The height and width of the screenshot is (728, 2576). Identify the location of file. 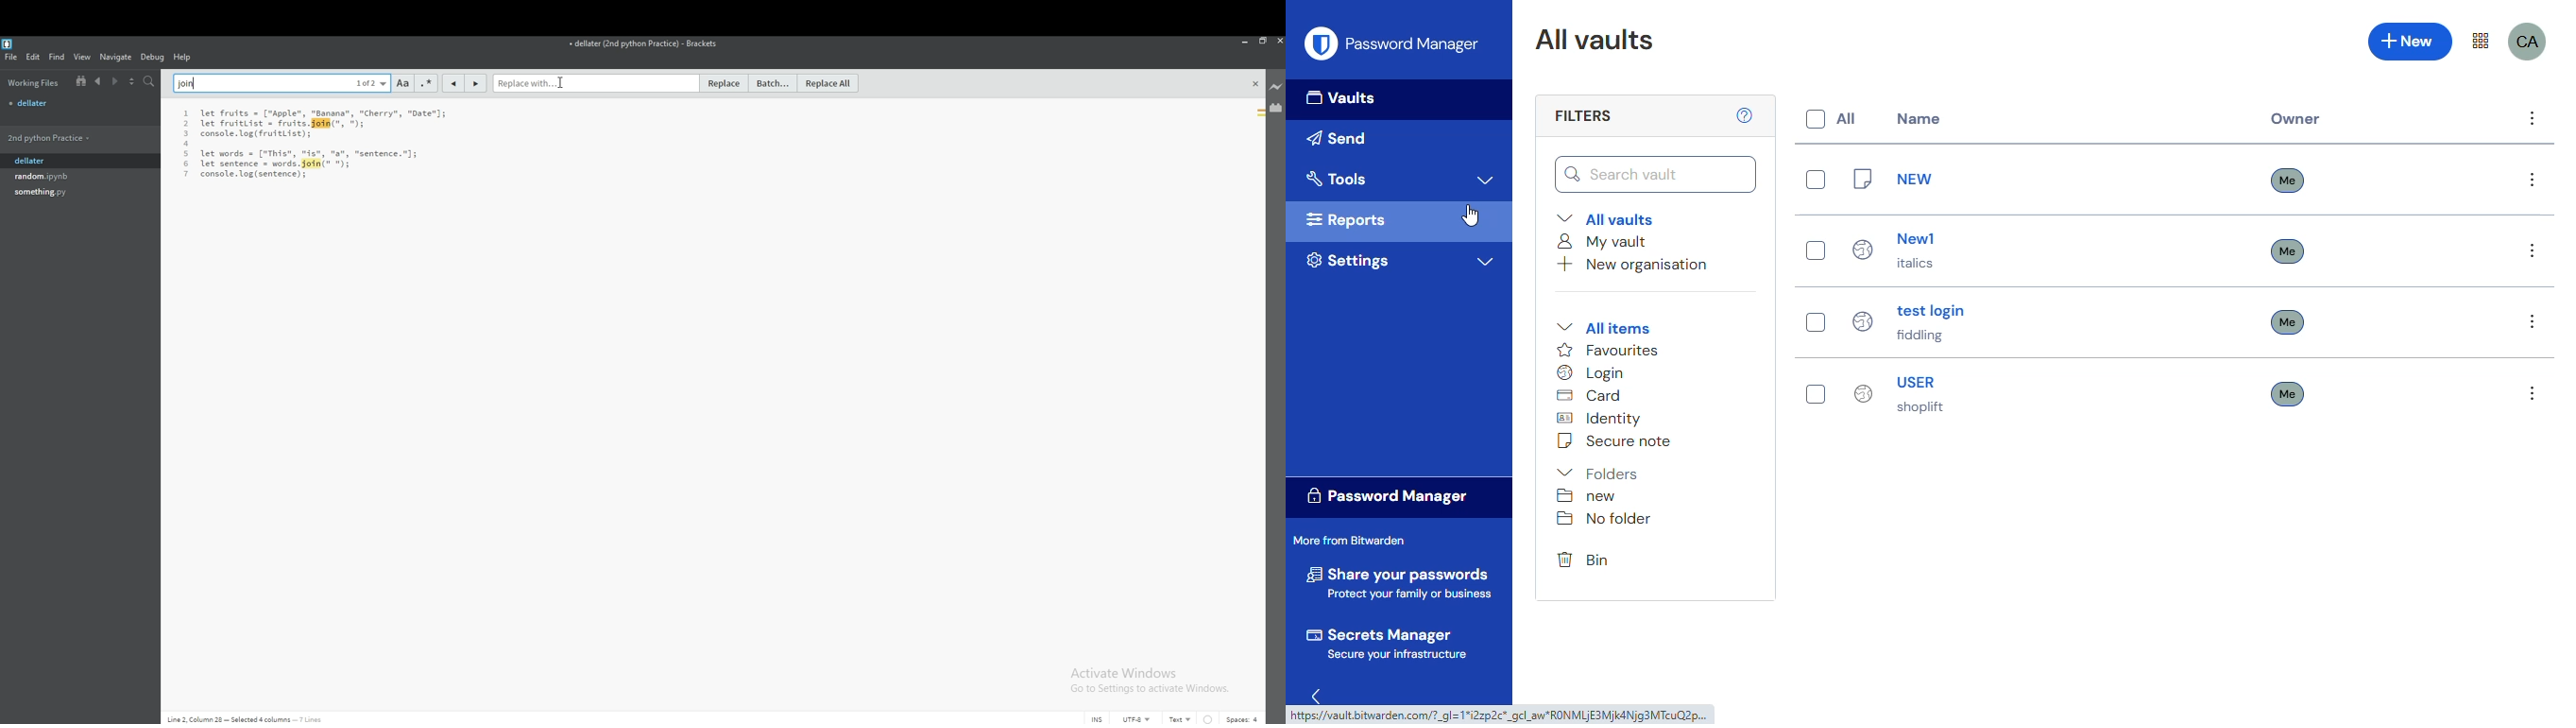
(63, 176).